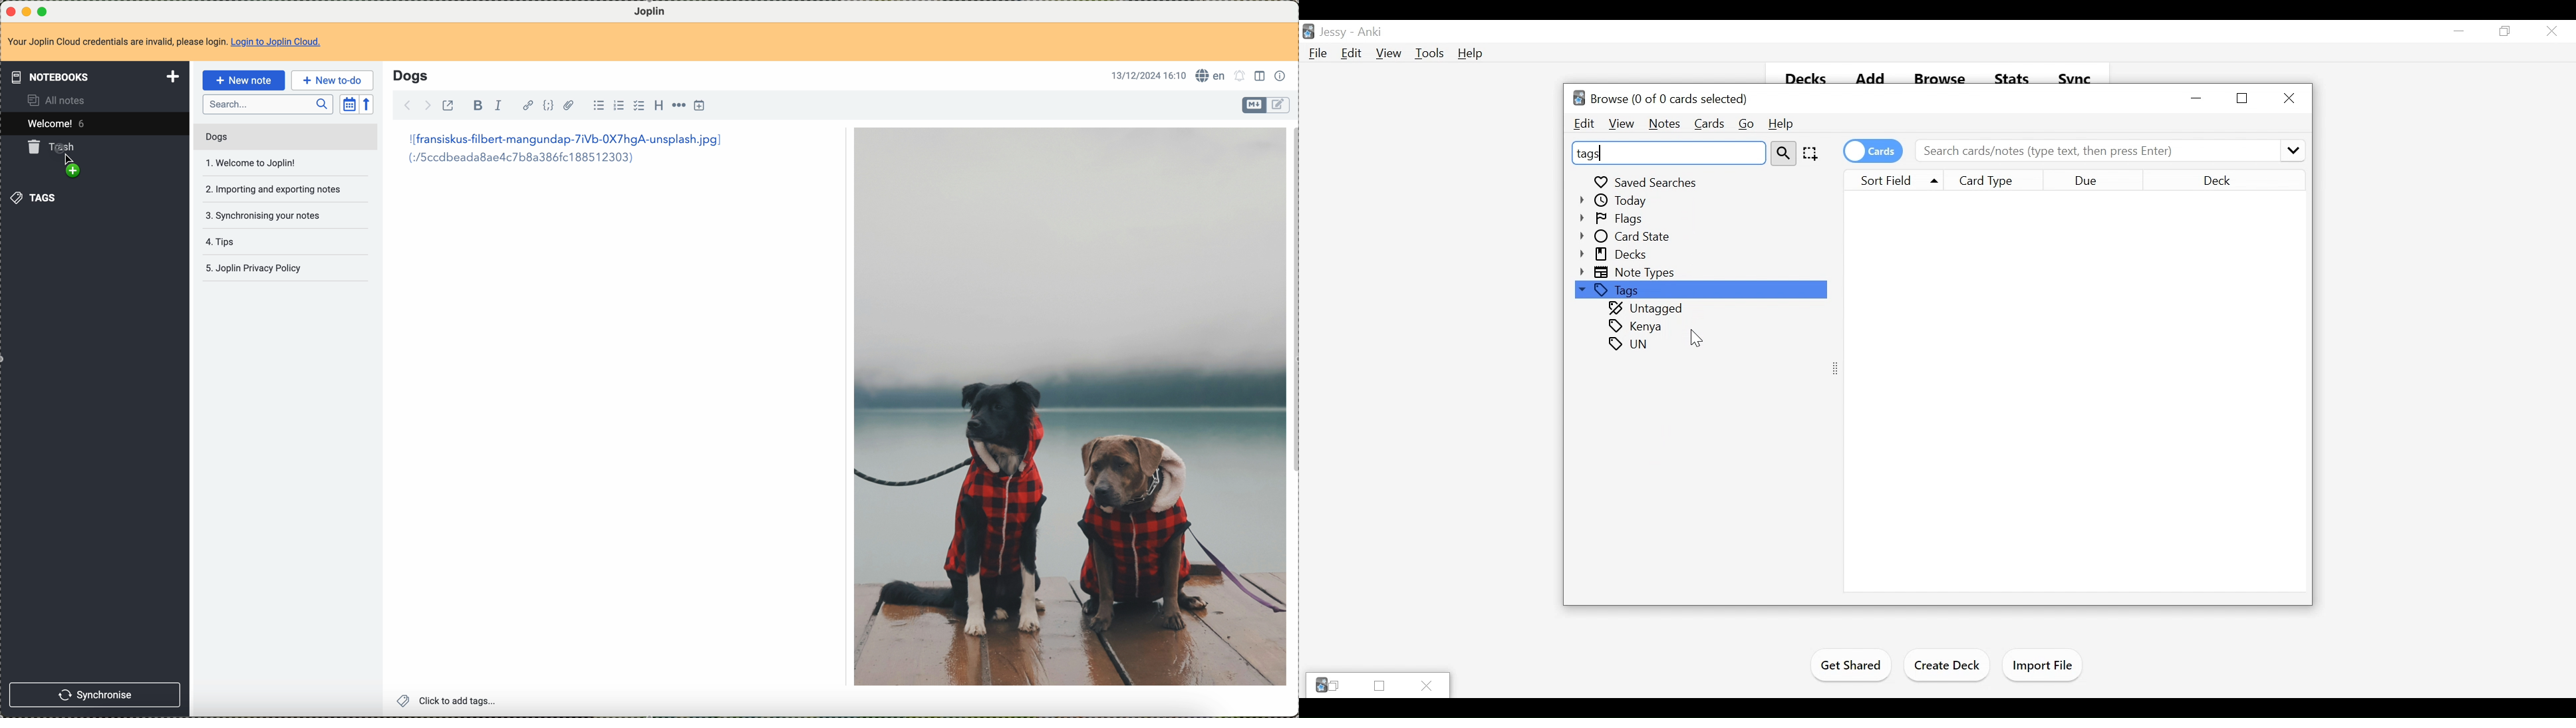 This screenshot has height=728, width=2576. Describe the element at coordinates (1471, 54) in the screenshot. I see `Help` at that location.